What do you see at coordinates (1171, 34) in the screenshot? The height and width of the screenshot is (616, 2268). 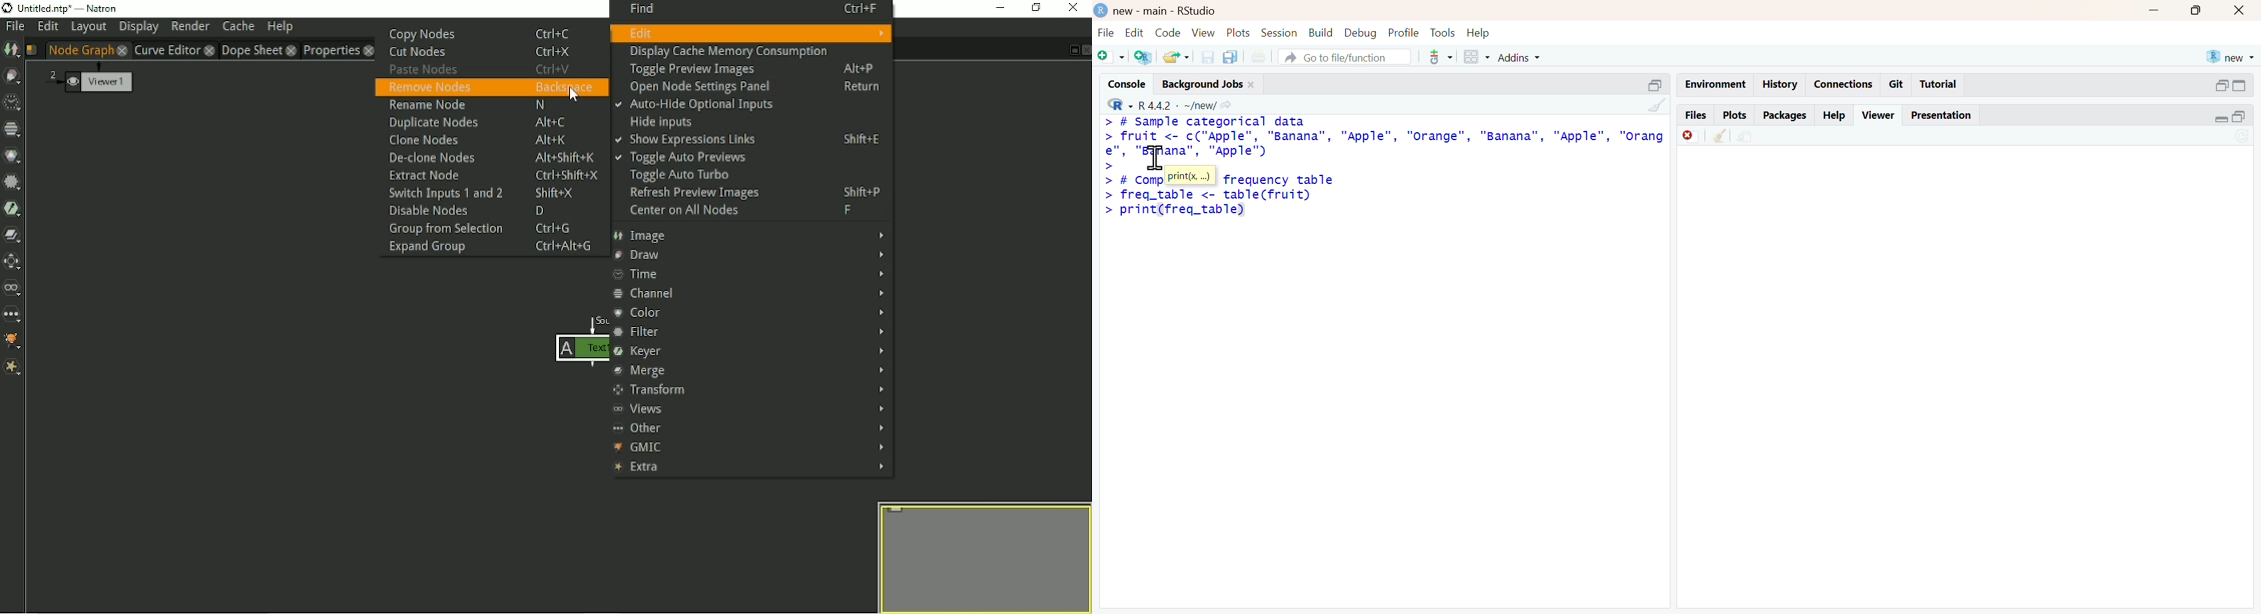 I see `code` at bounding box center [1171, 34].